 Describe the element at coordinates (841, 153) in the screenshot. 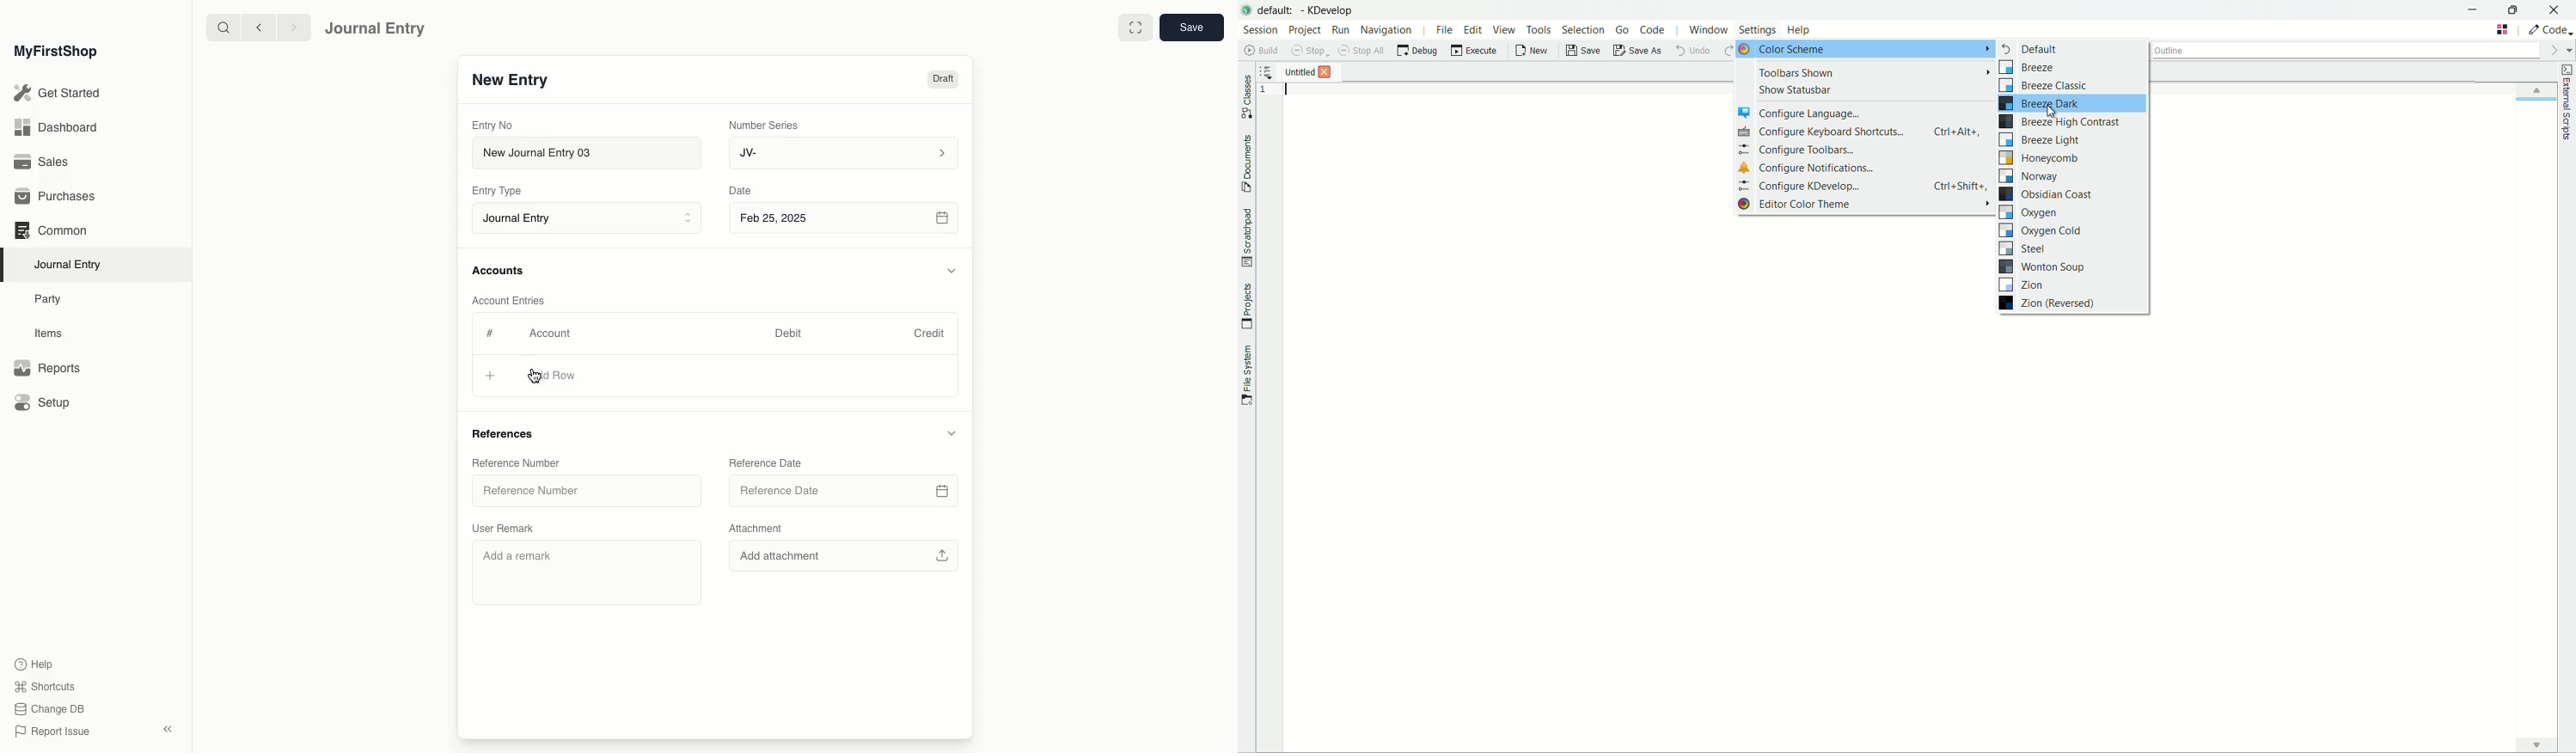

I see `JV-` at that location.